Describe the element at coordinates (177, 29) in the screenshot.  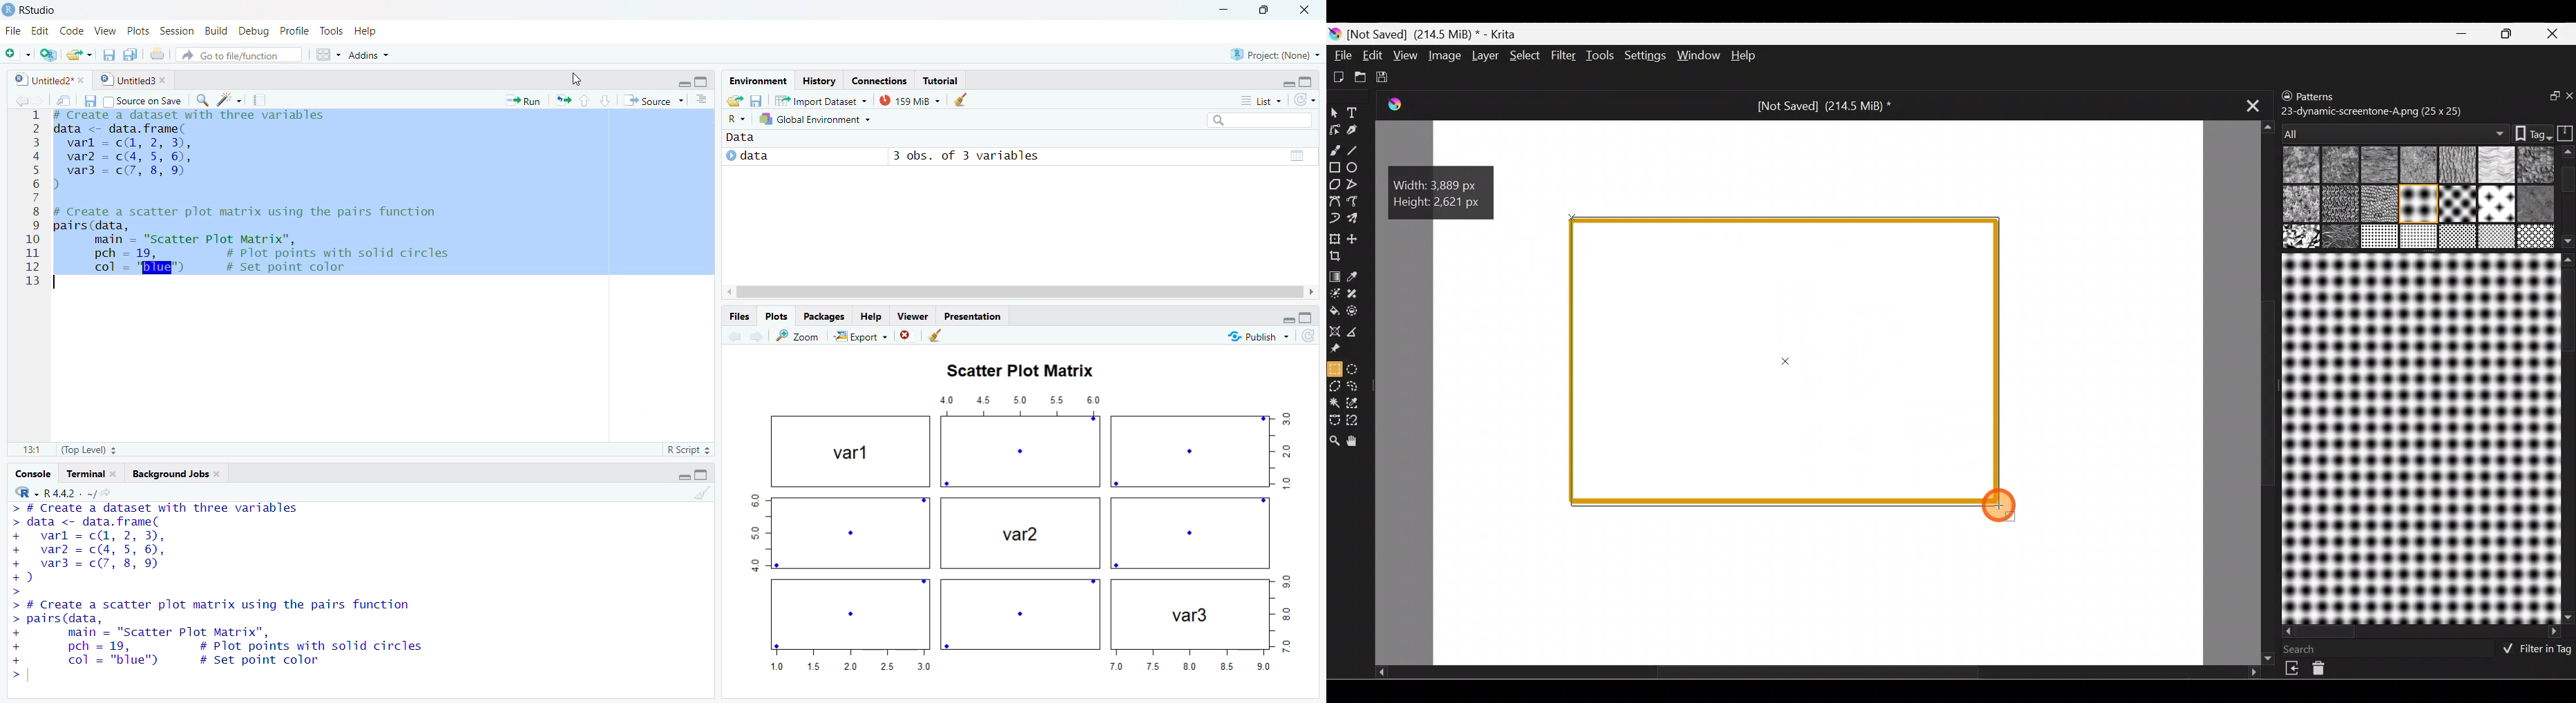
I see `Session` at that location.